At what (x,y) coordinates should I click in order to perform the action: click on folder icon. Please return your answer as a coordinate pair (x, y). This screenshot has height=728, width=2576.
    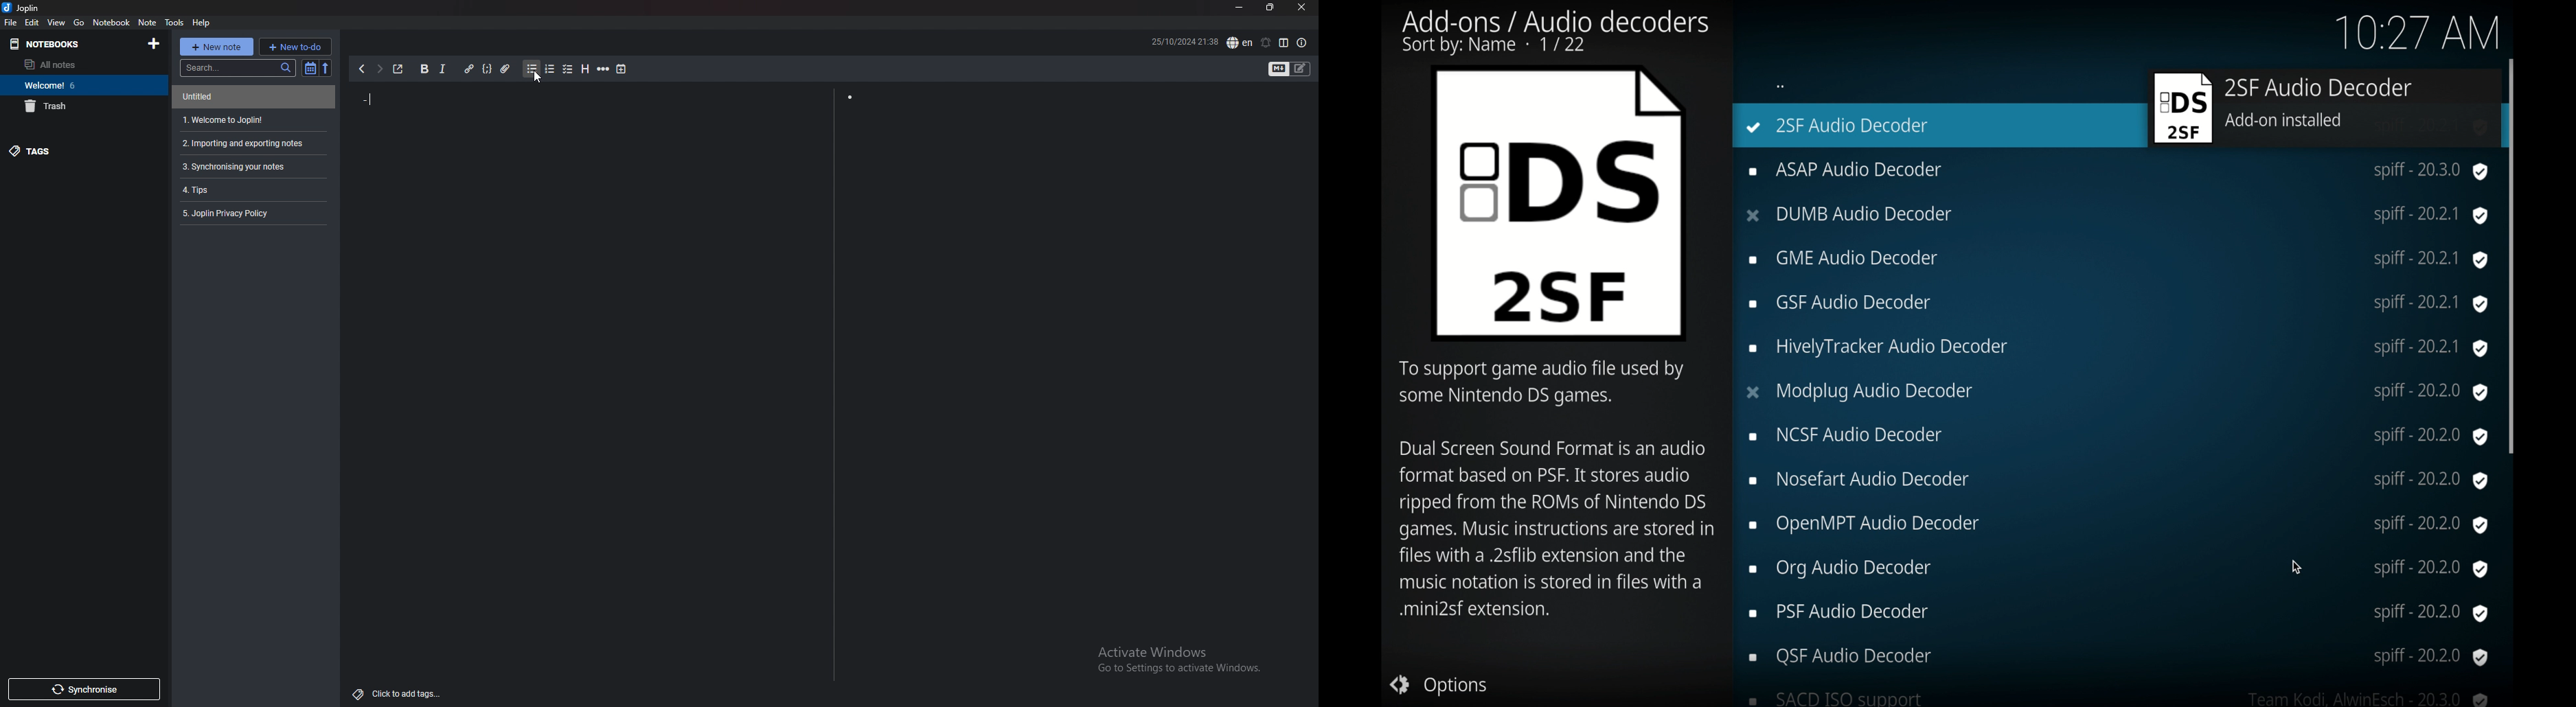
    Looking at the image, I should click on (1560, 205).